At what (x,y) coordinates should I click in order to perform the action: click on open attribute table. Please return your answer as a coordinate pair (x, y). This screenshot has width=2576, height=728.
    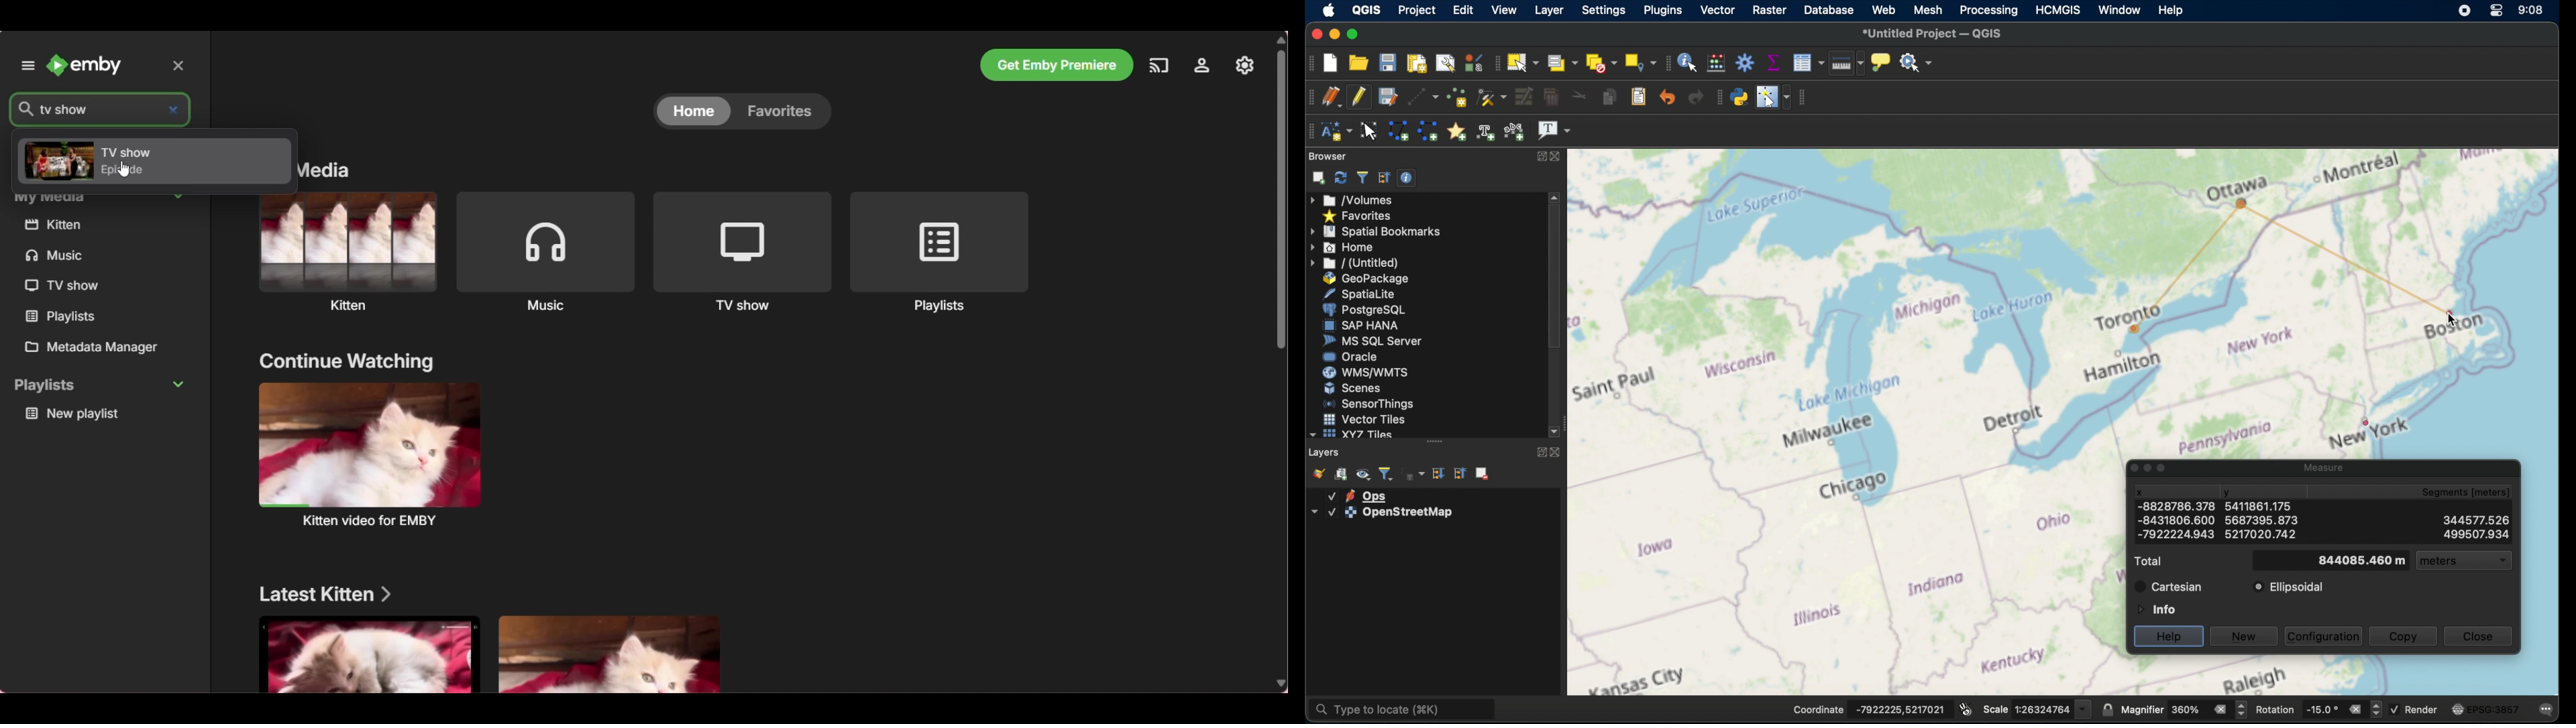
    Looking at the image, I should click on (1809, 64).